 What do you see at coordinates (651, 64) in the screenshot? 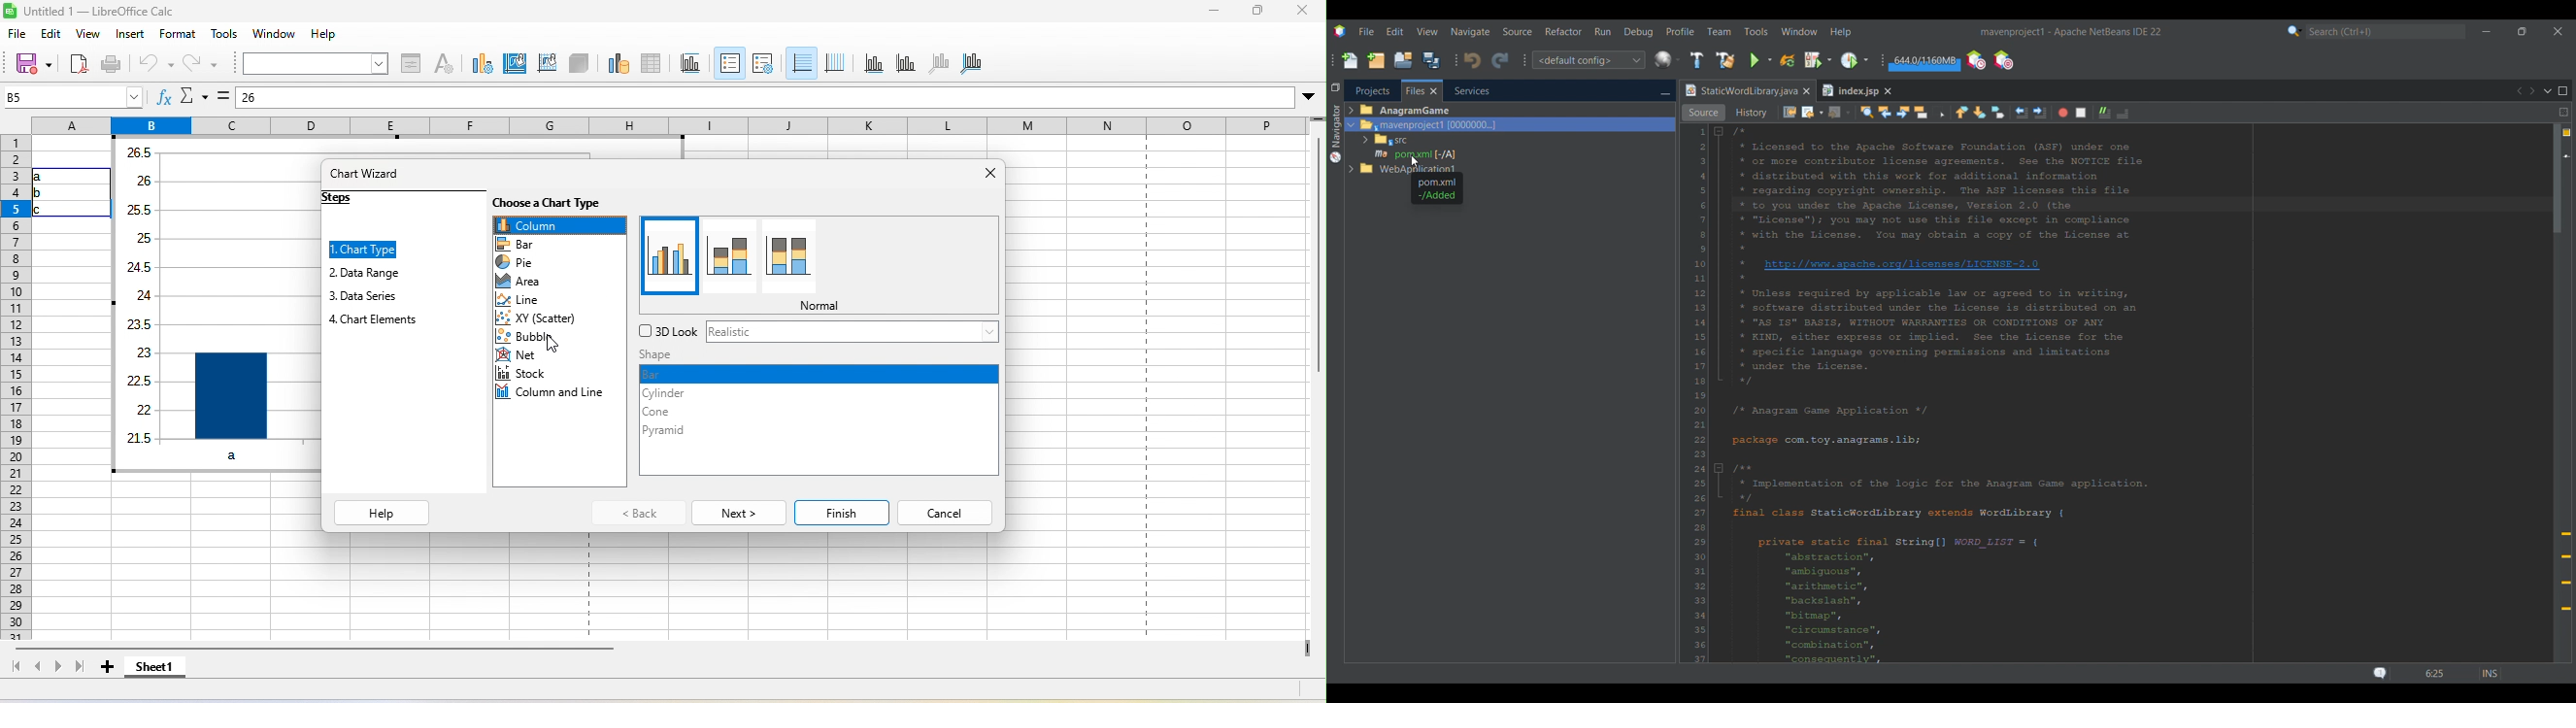
I see `data table` at bounding box center [651, 64].